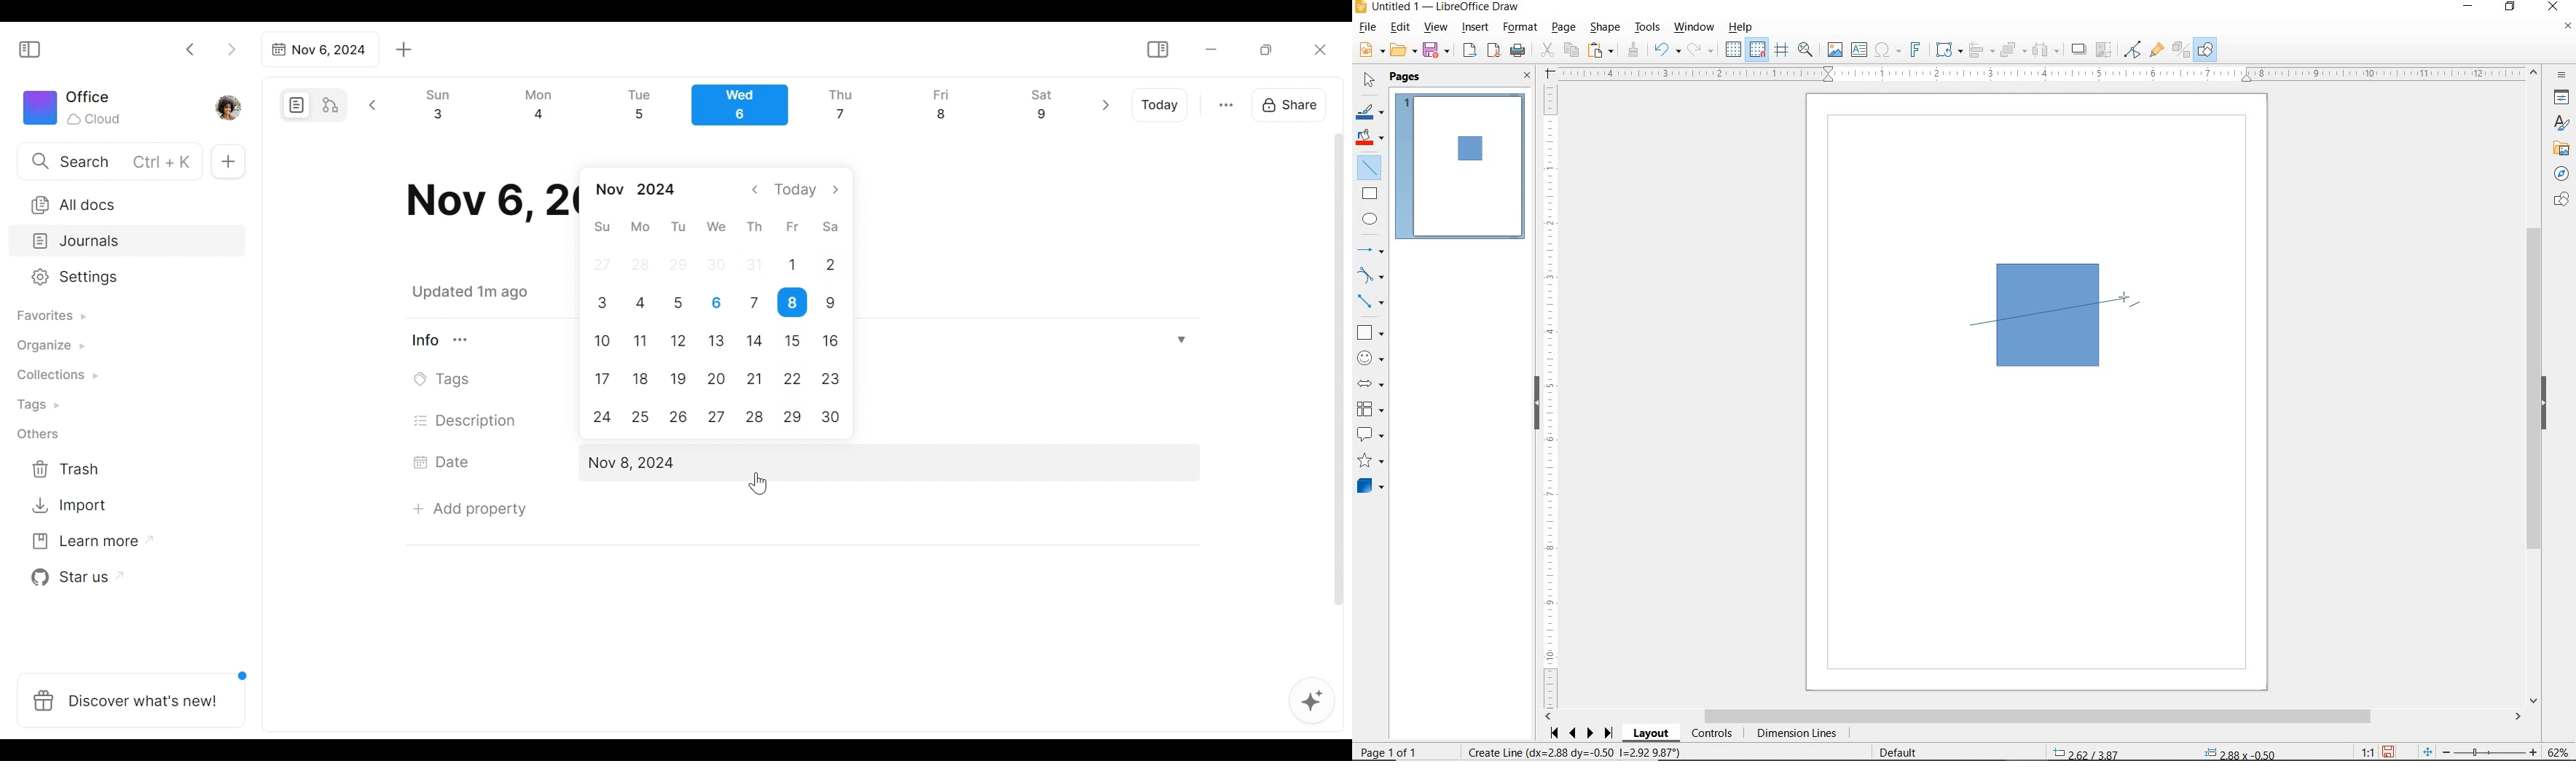 This screenshot has width=2576, height=784. Describe the element at coordinates (2559, 147) in the screenshot. I see `GALLERY` at that location.